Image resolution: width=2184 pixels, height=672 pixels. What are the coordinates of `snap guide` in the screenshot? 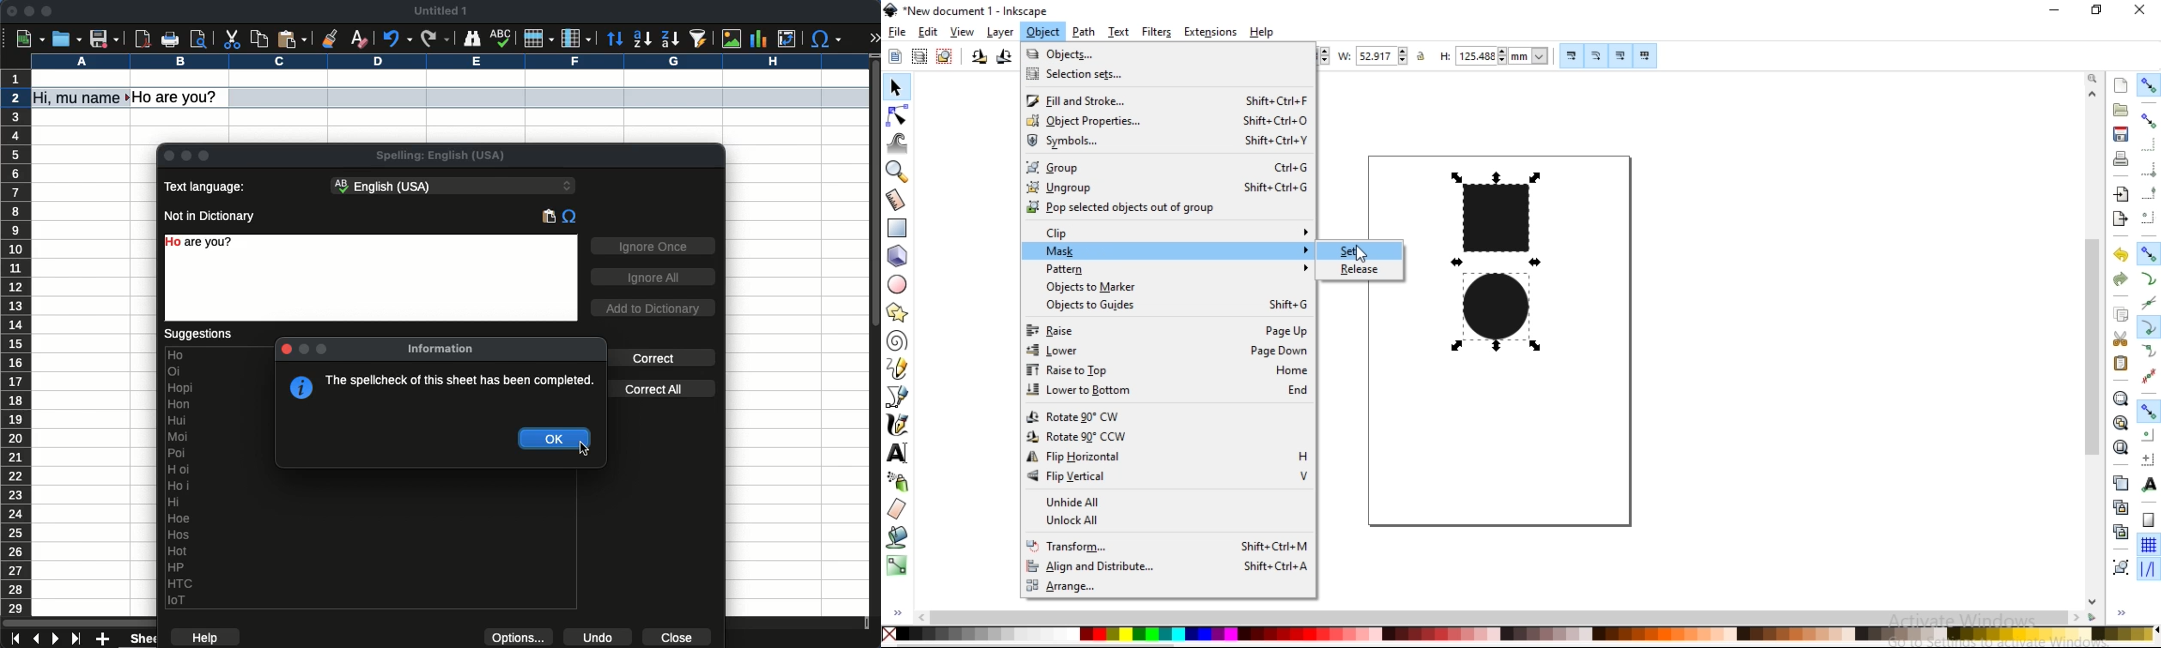 It's located at (2147, 569).